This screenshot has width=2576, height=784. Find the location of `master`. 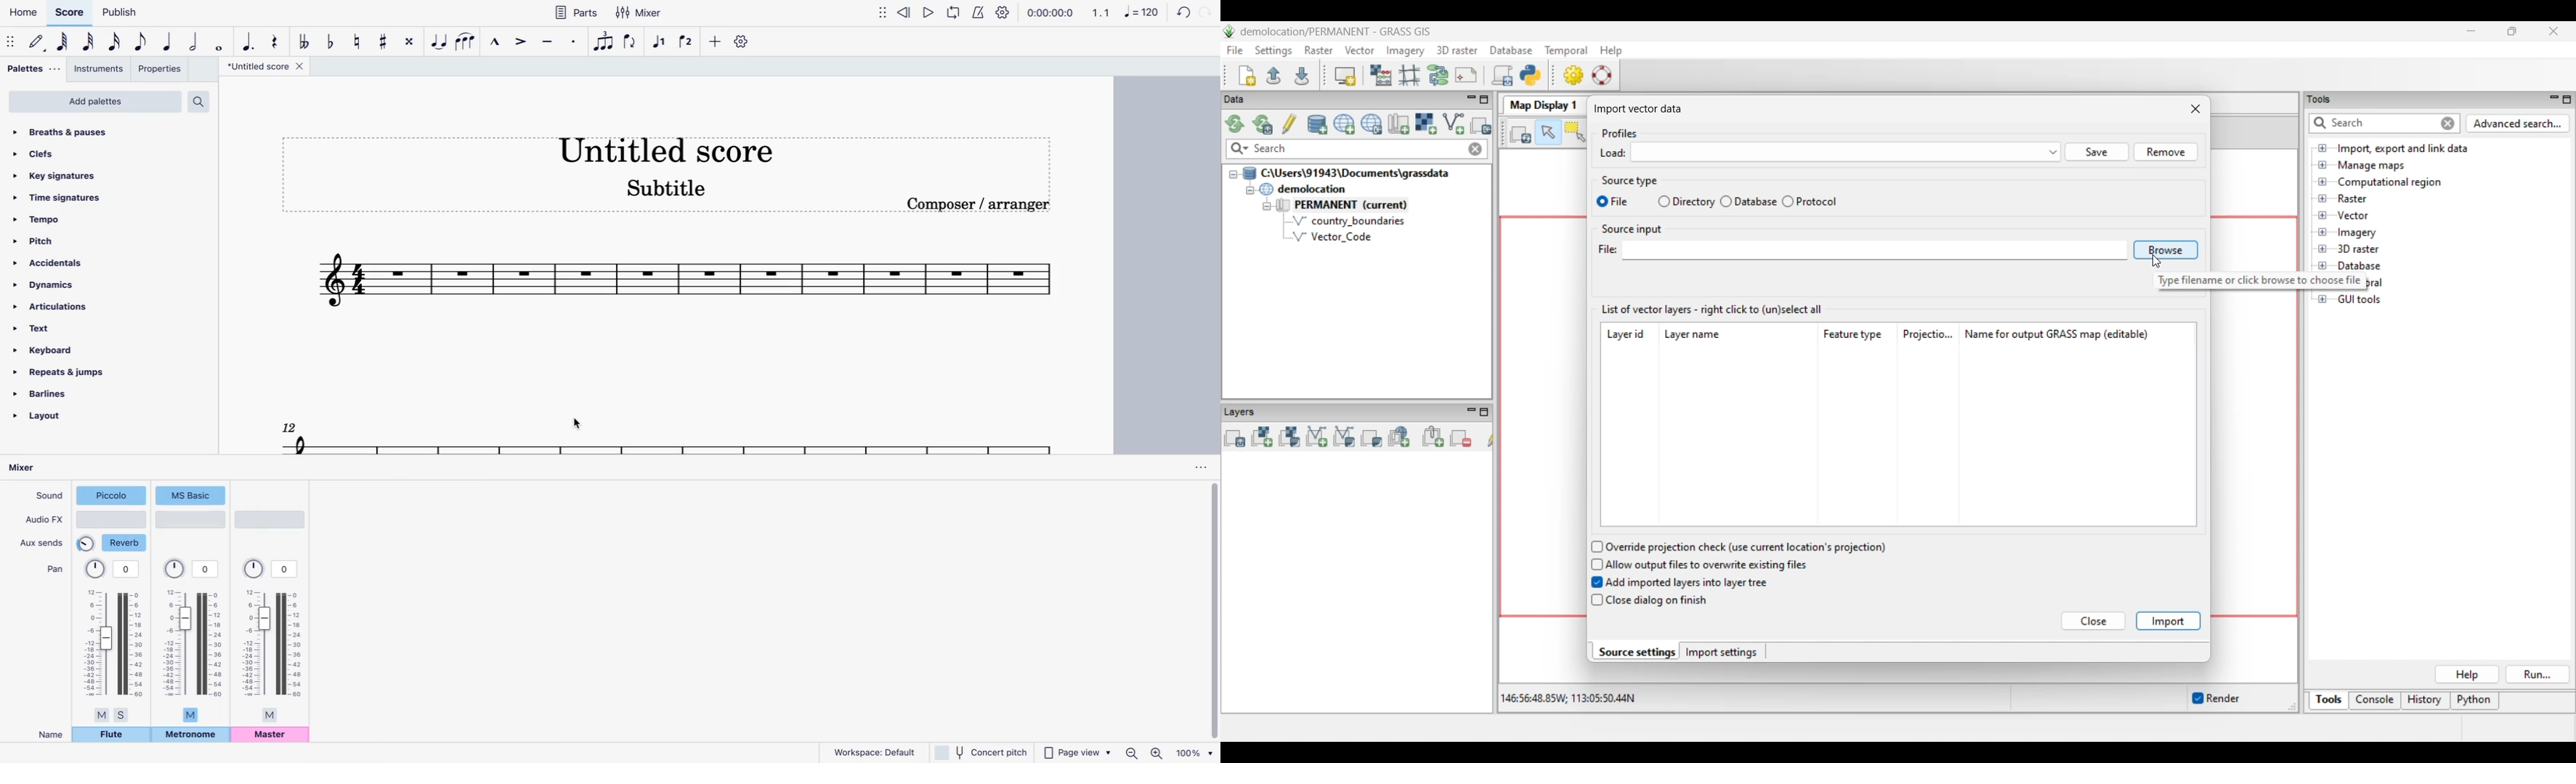

master is located at coordinates (271, 735).